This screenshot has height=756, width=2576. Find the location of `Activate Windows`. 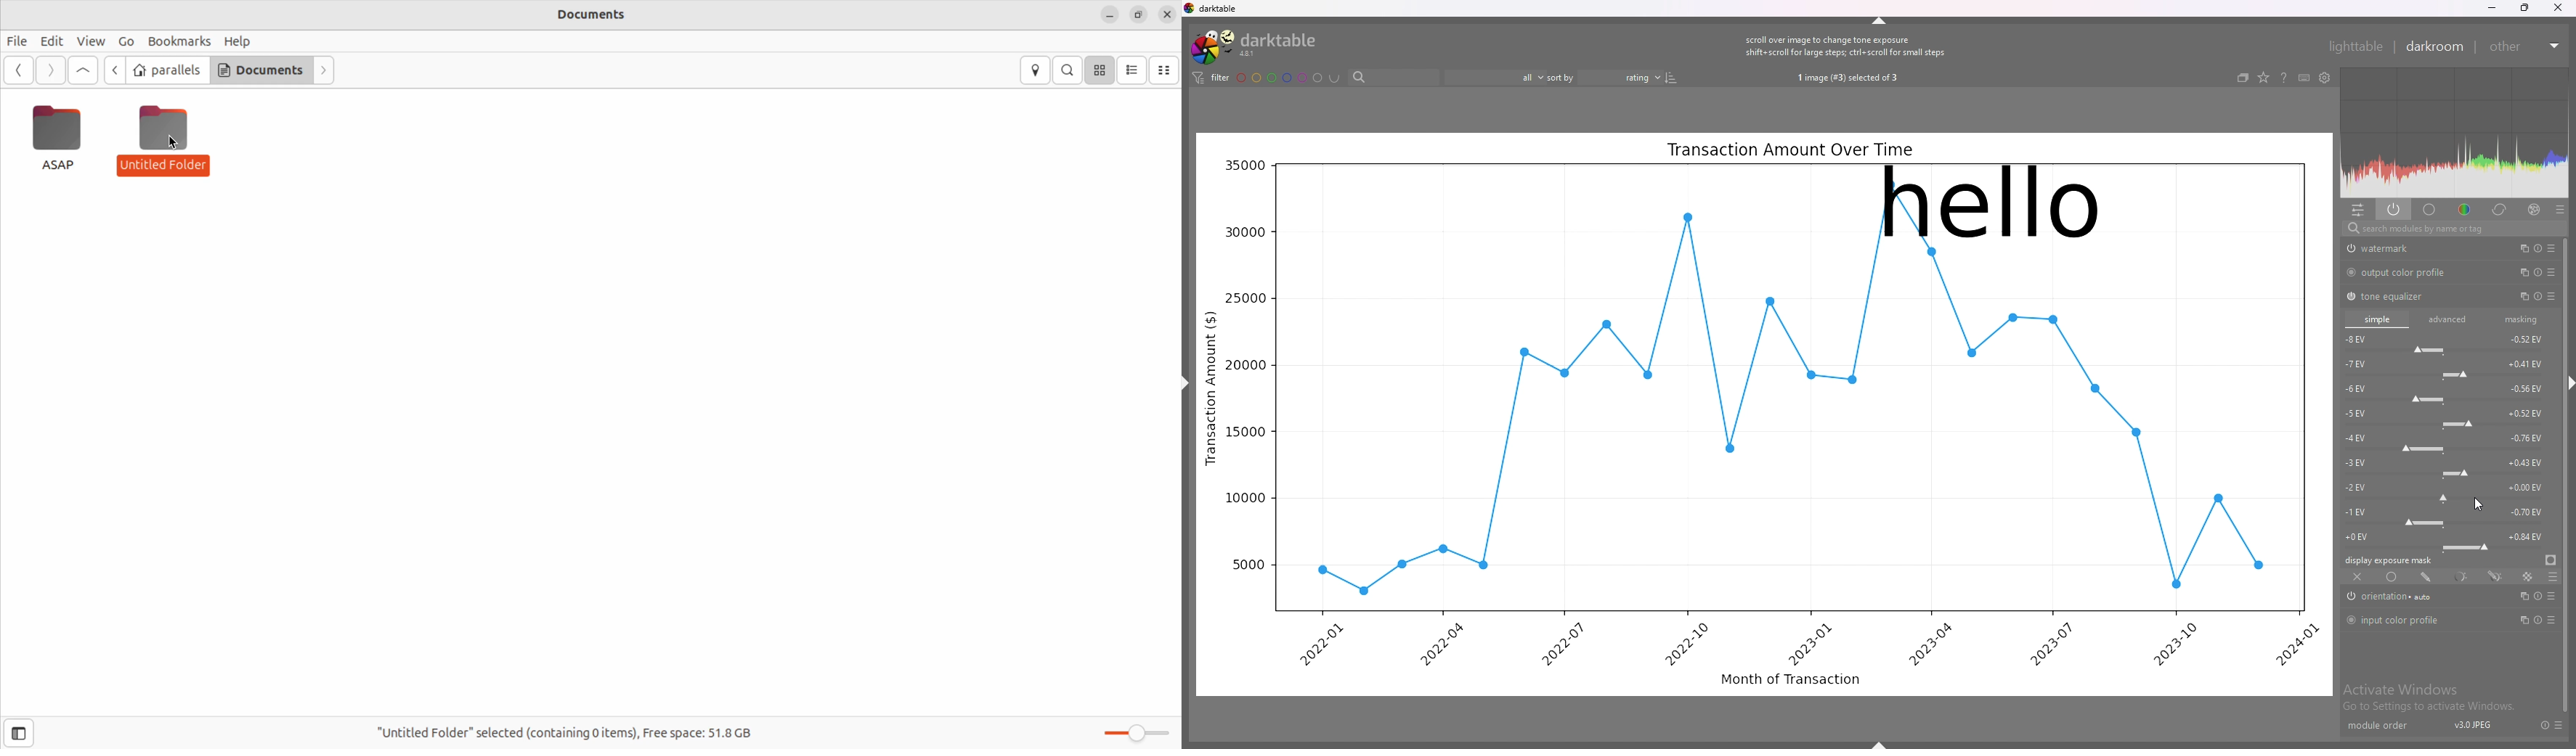

Activate Windows is located at coordinates (2401, 689).